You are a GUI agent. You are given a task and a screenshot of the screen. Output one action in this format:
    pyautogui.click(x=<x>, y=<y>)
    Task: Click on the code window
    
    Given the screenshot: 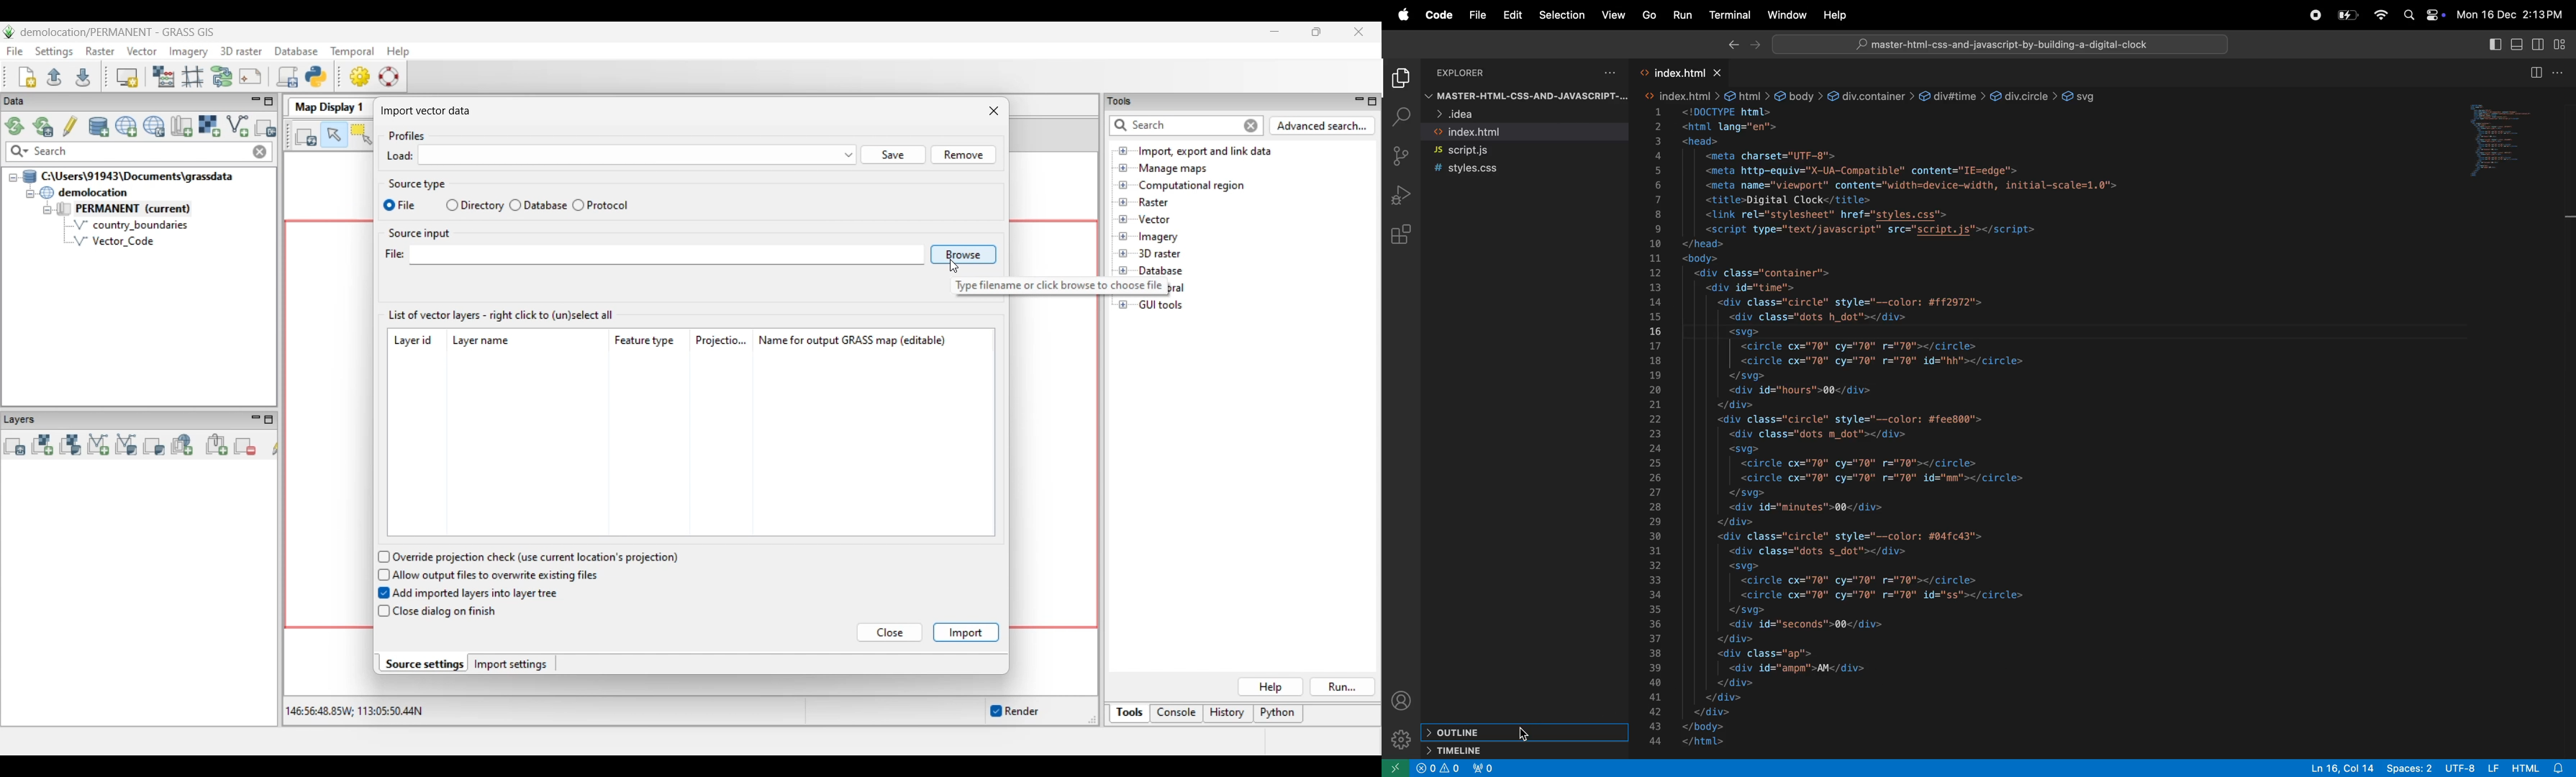 What is the action you would take?
    pyautogui.click(x=2504, y=138)
    